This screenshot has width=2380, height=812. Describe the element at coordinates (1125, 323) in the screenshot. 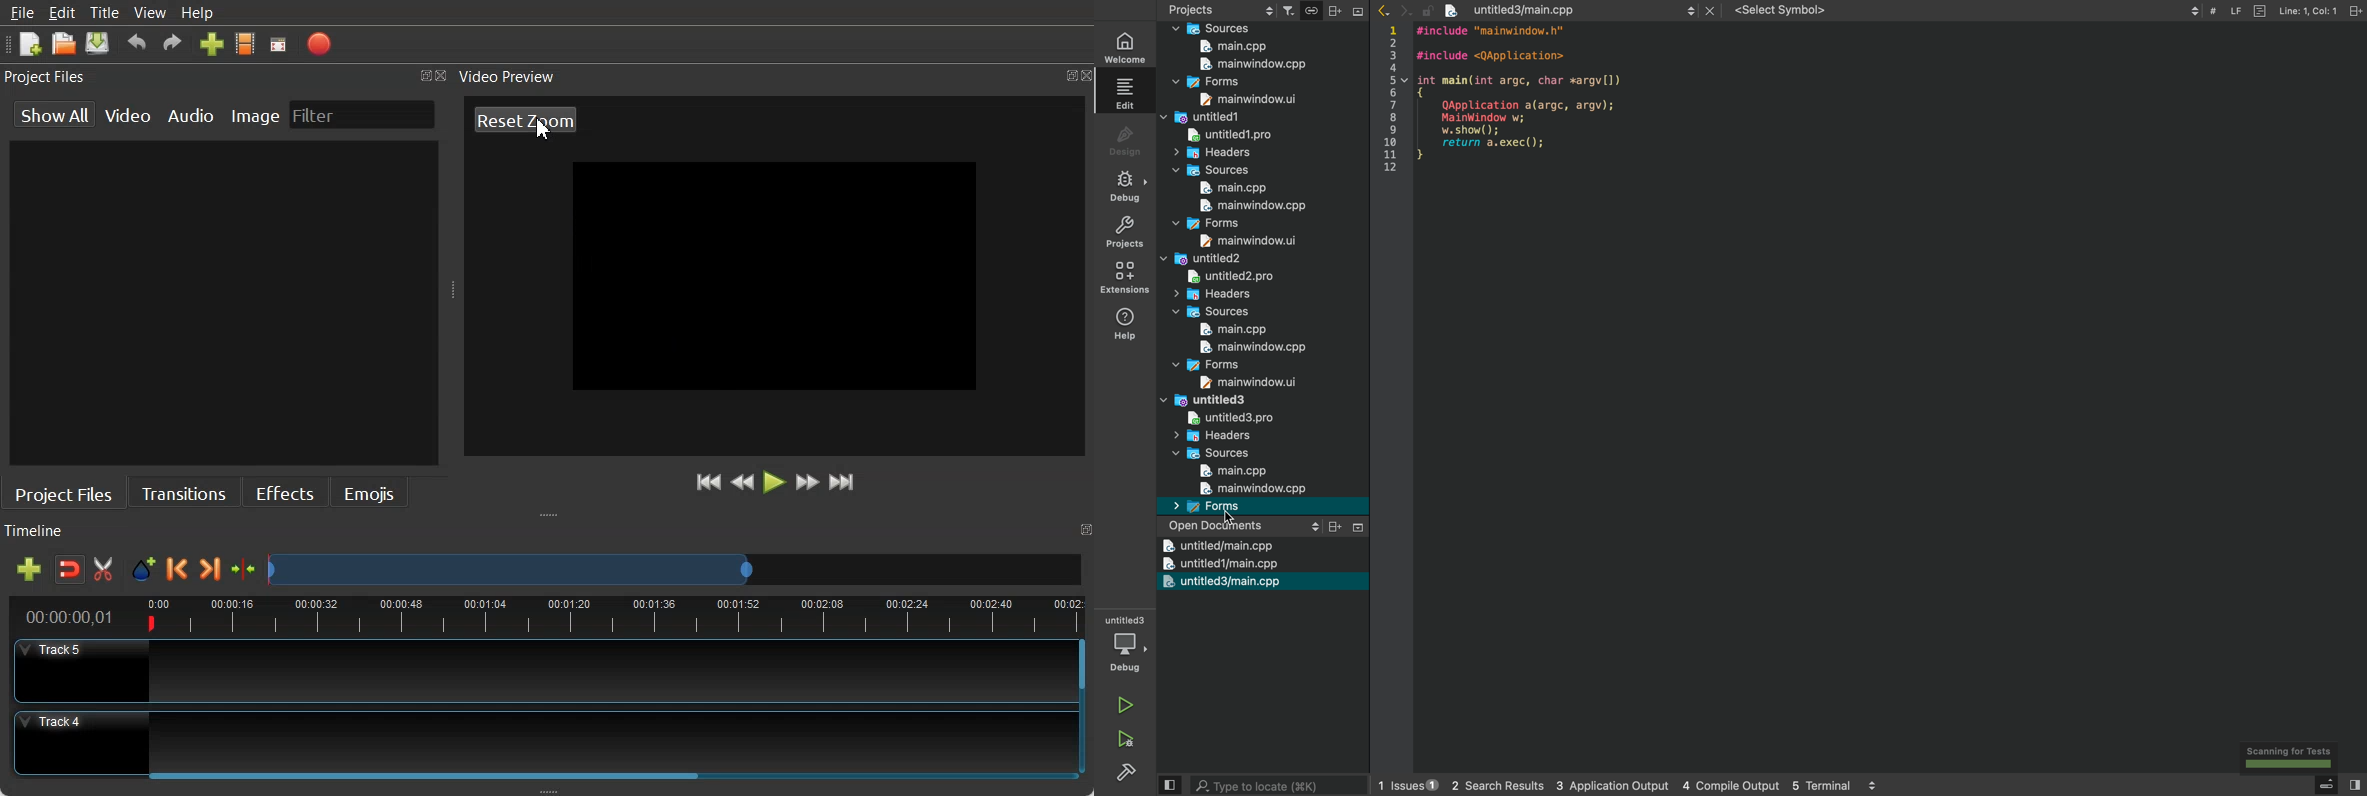

I see `help` at that location.